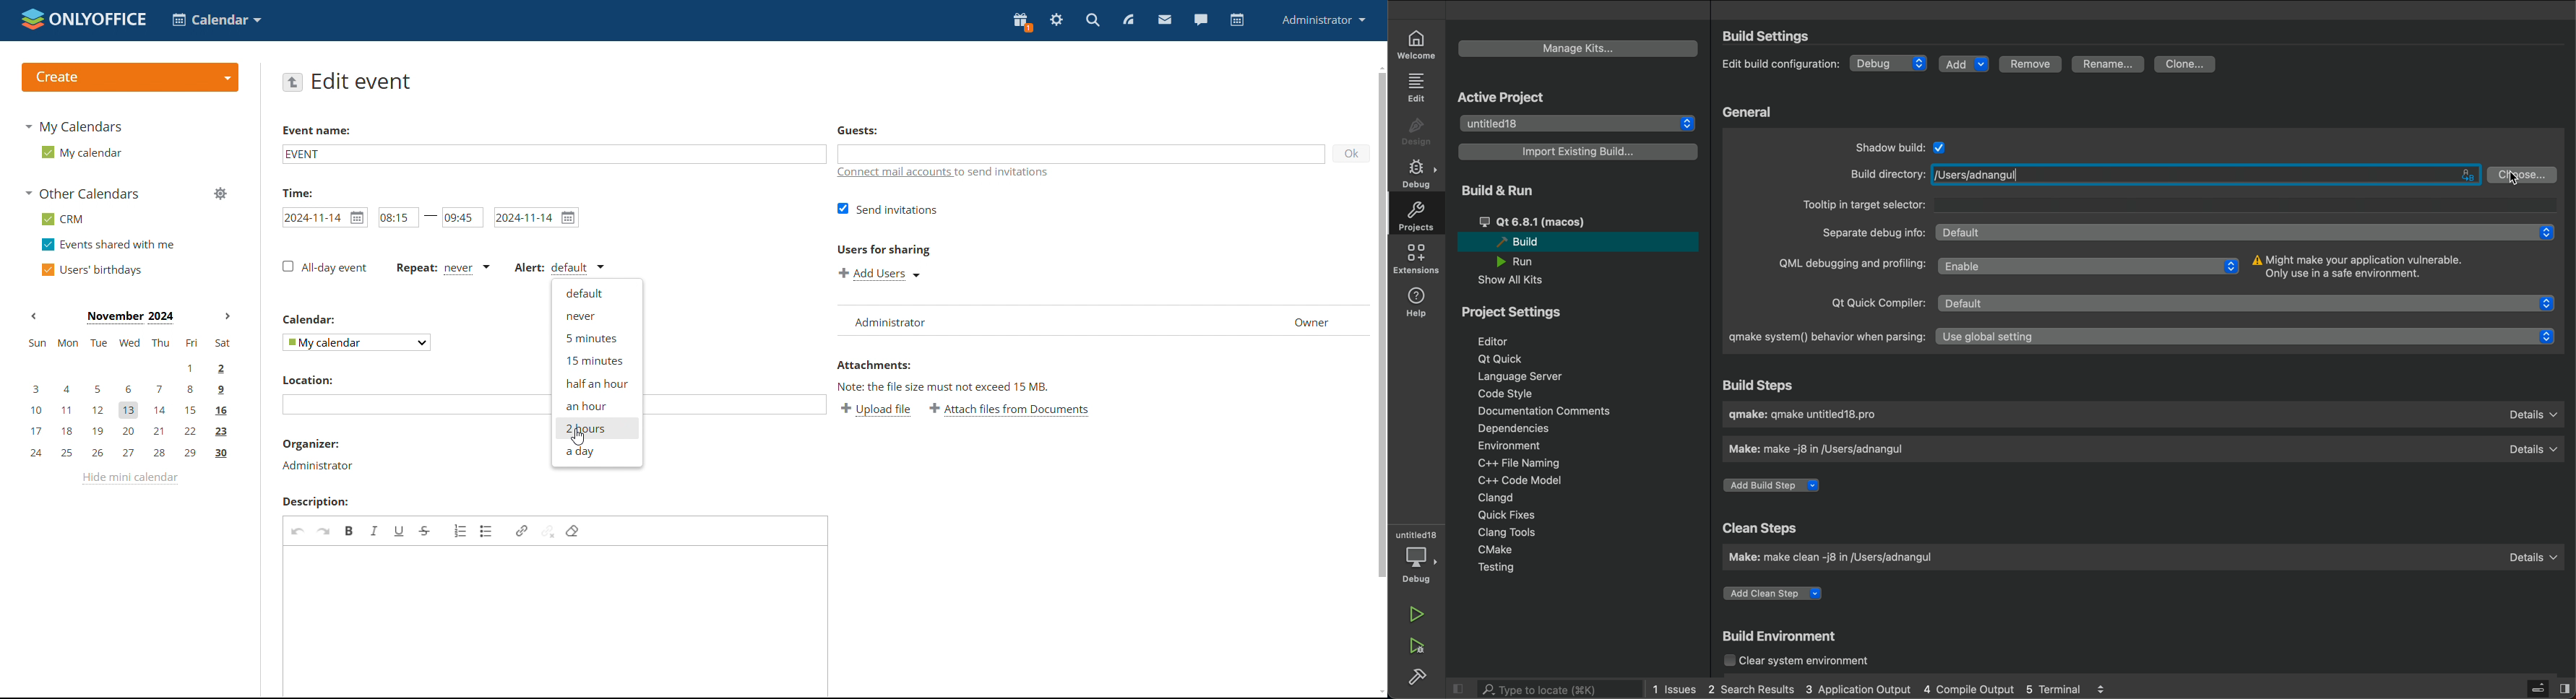 The width and height of the screenshot is (2576, 700). Describe the element at coordinates (1750, 687) in the screenshot. I see `2 Search Results` at that location.